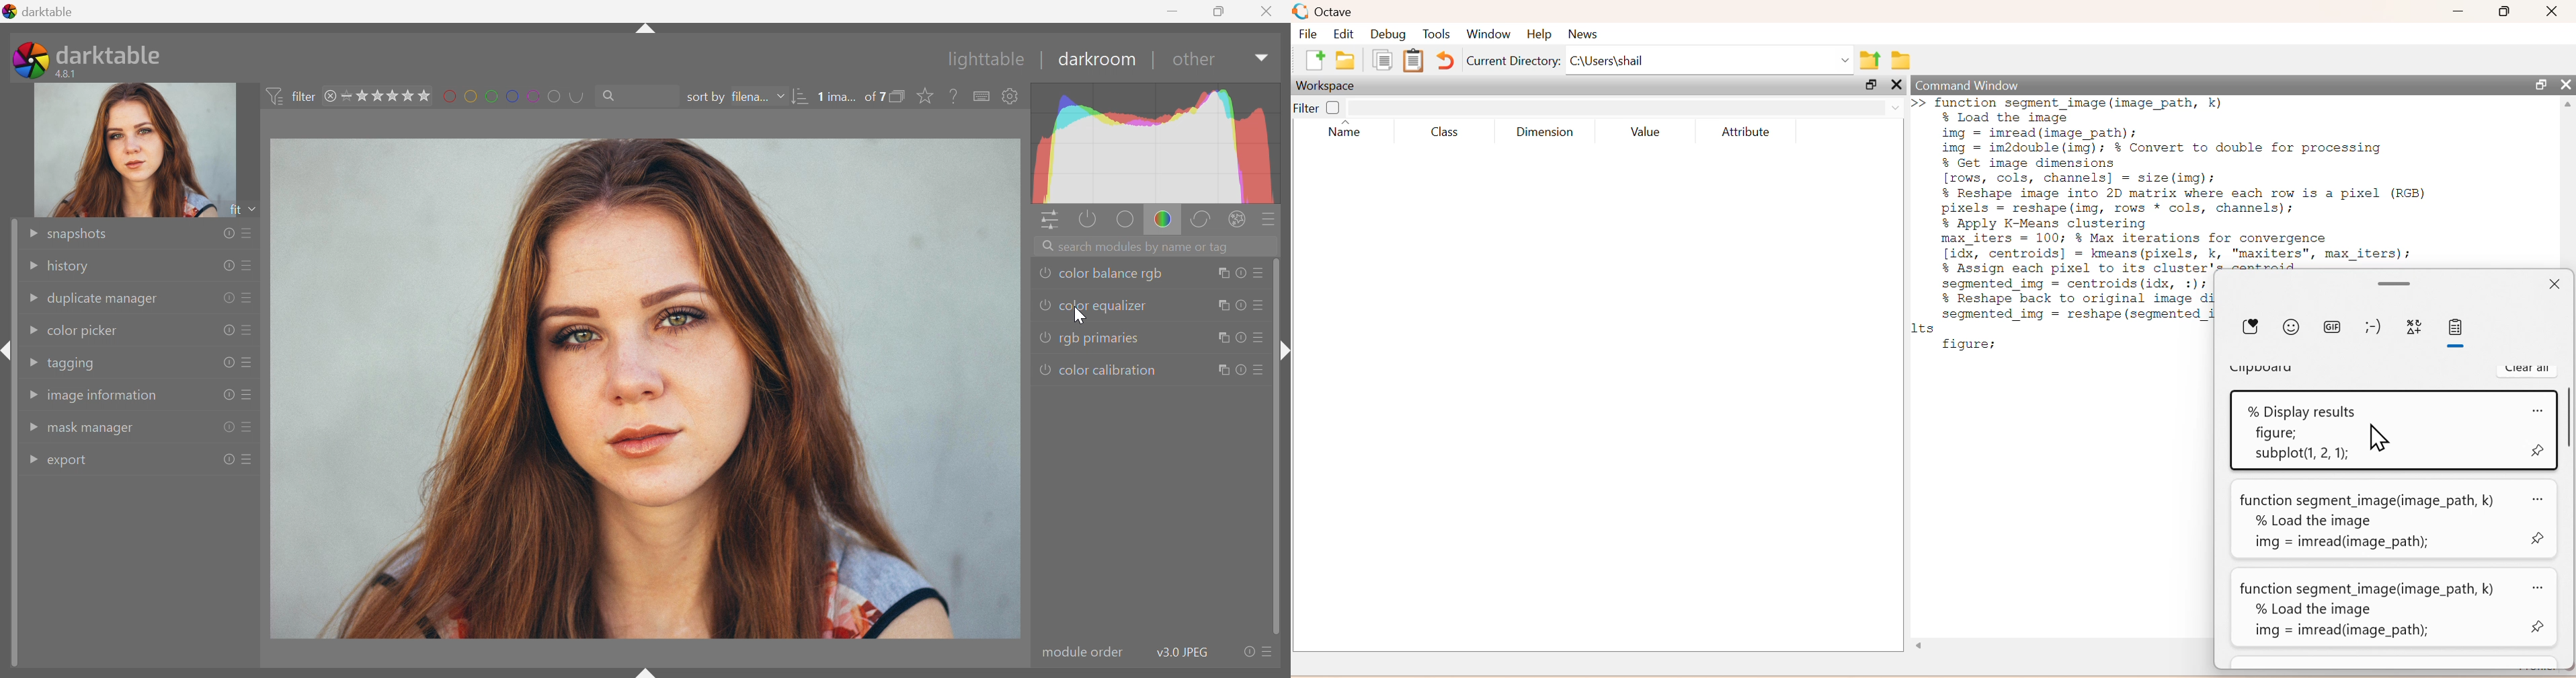 The image size is (2576, 700). What do you see at coordinates (852, 97) in the screenshot?
I see `1 ima... of 7` at bounding box center [852, 97].